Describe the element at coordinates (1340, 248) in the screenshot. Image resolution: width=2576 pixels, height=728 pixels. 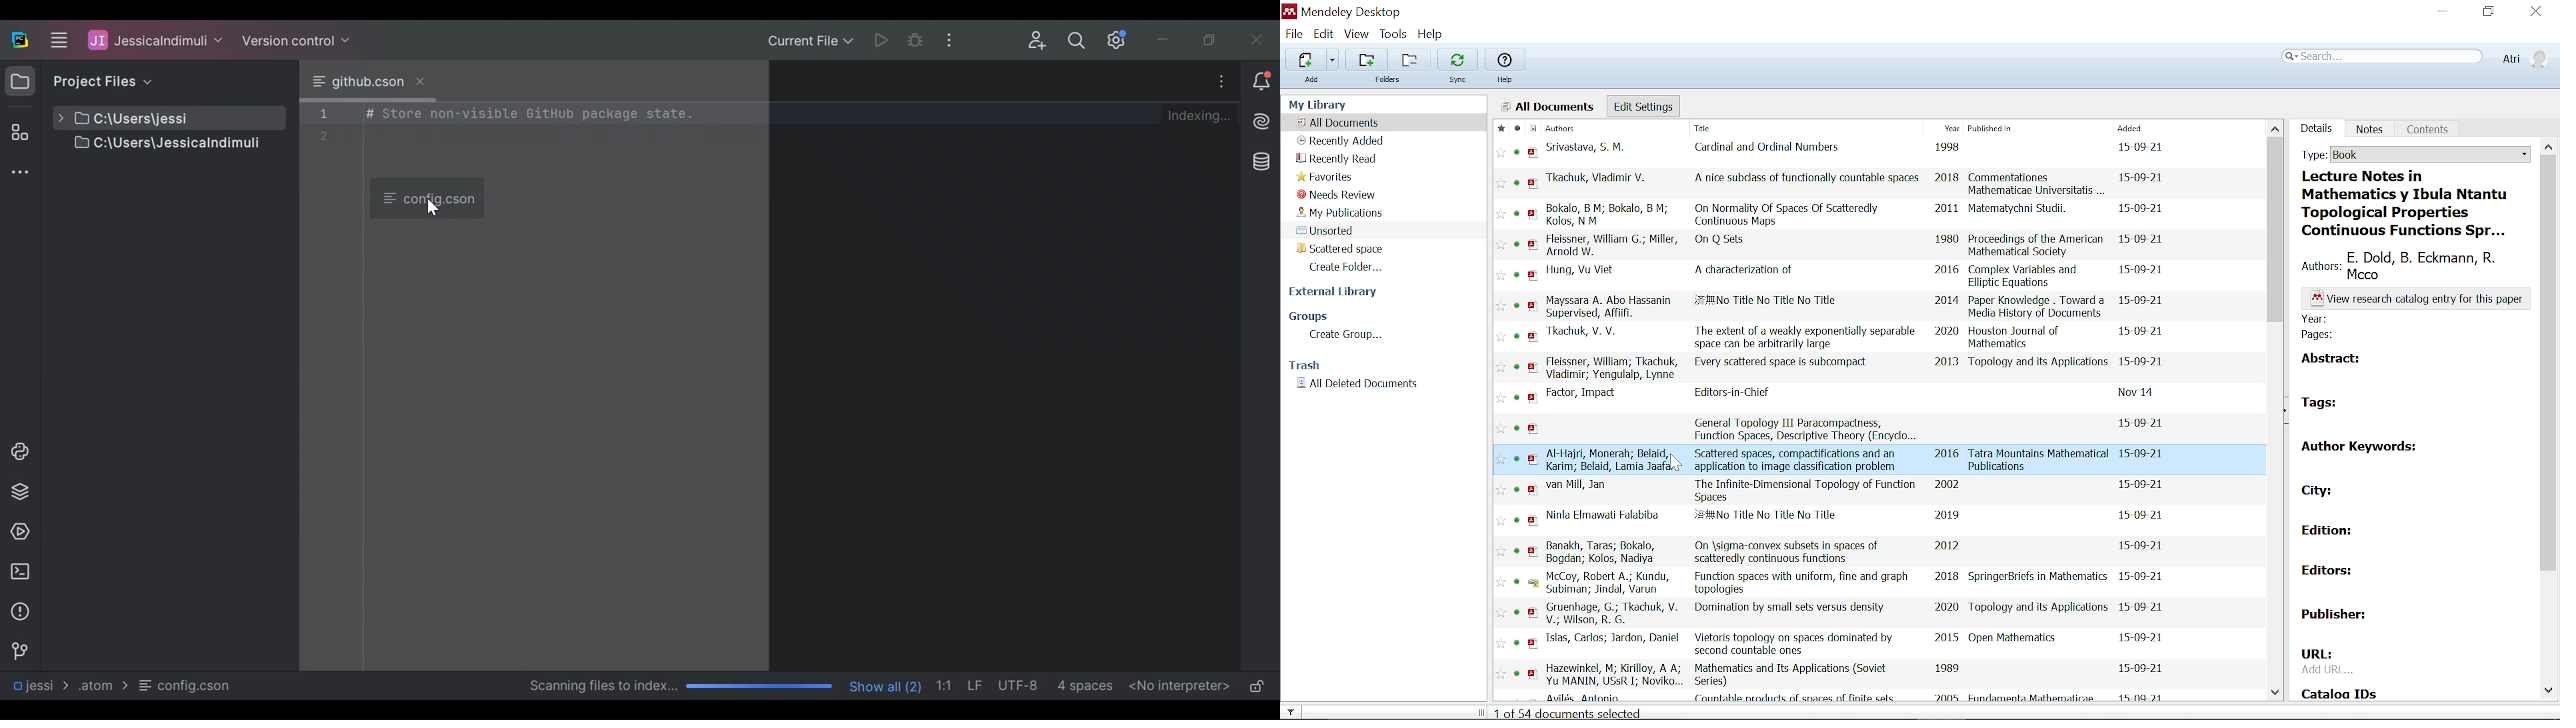
I see `Folder "Scattered space"` at that location.